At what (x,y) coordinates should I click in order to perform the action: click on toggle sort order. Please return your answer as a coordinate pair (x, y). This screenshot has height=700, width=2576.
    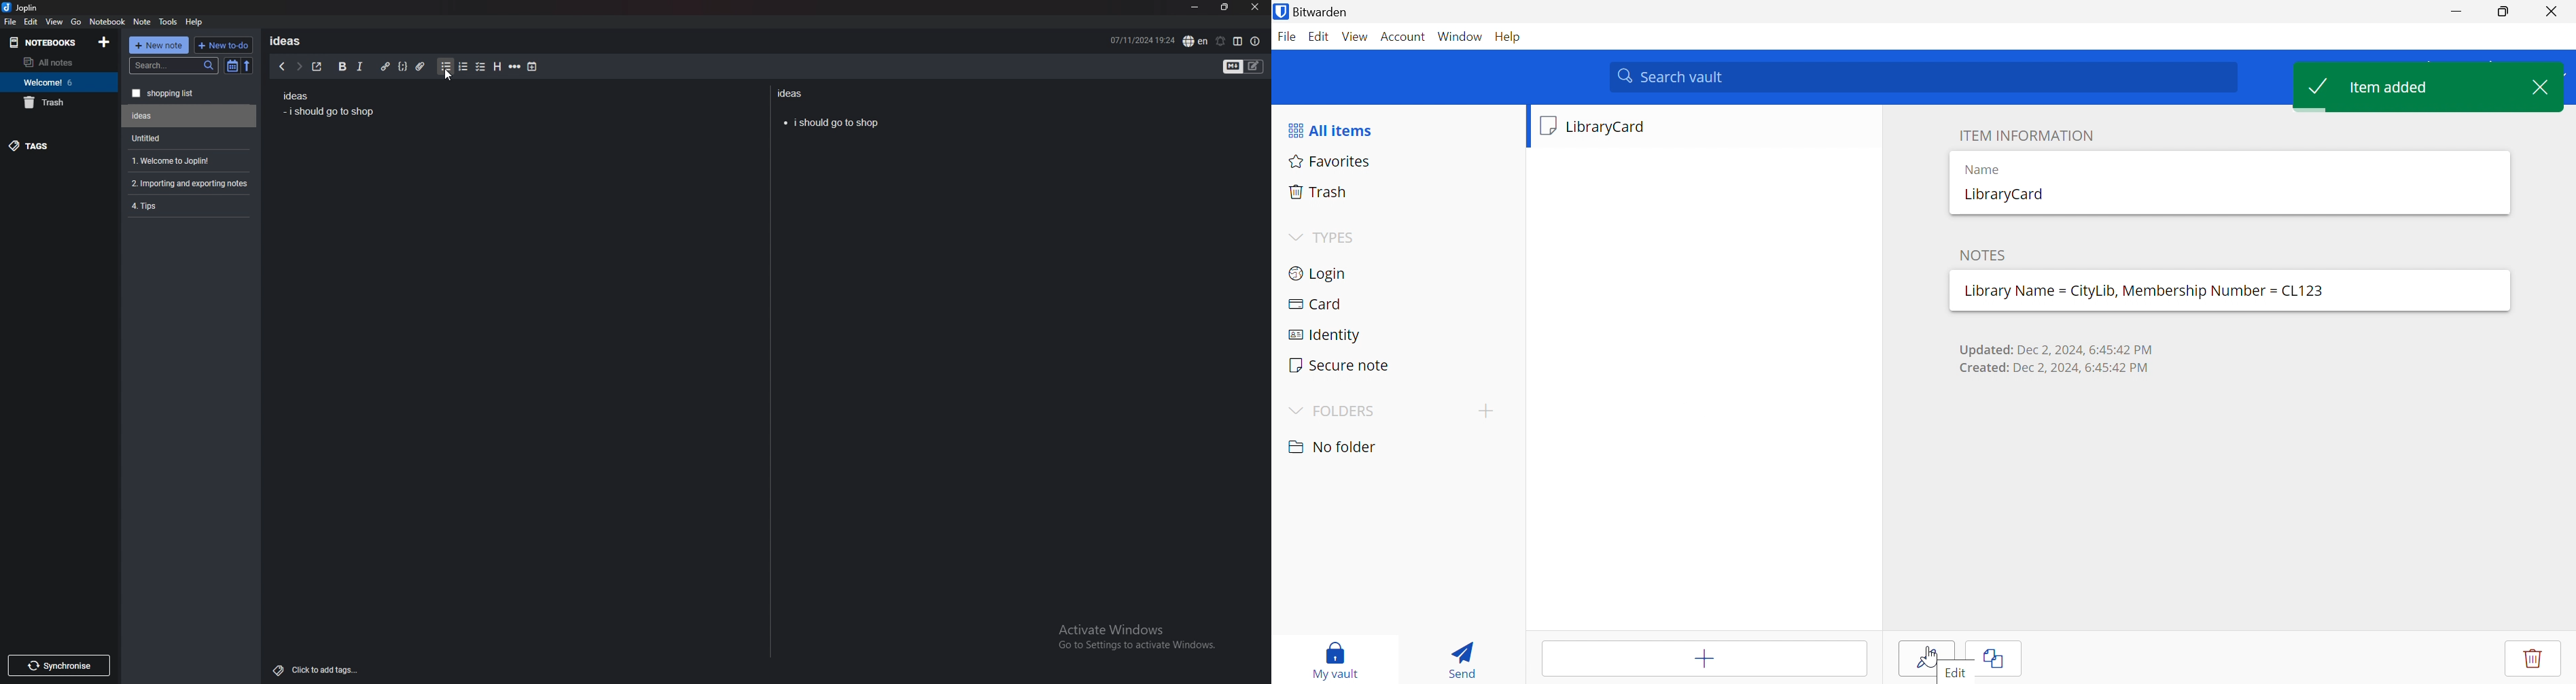
    Looking at the image, I should click on (232, 67).